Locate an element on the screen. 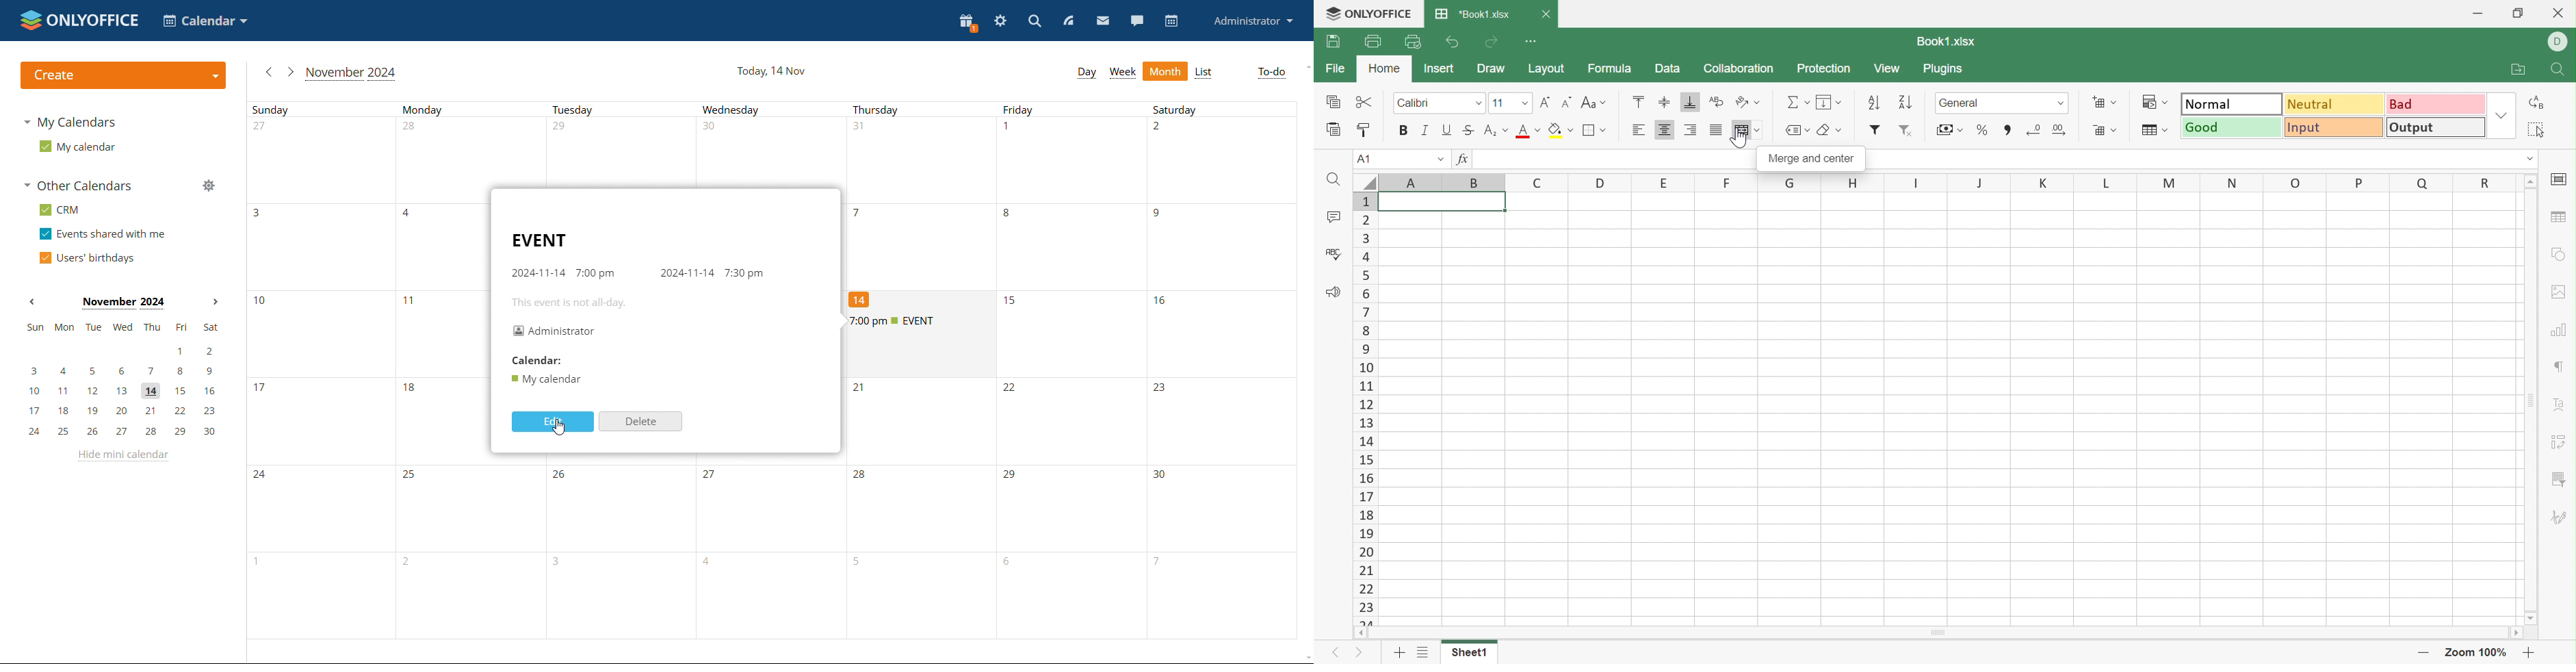  edit is located at coordinates (554, 422).